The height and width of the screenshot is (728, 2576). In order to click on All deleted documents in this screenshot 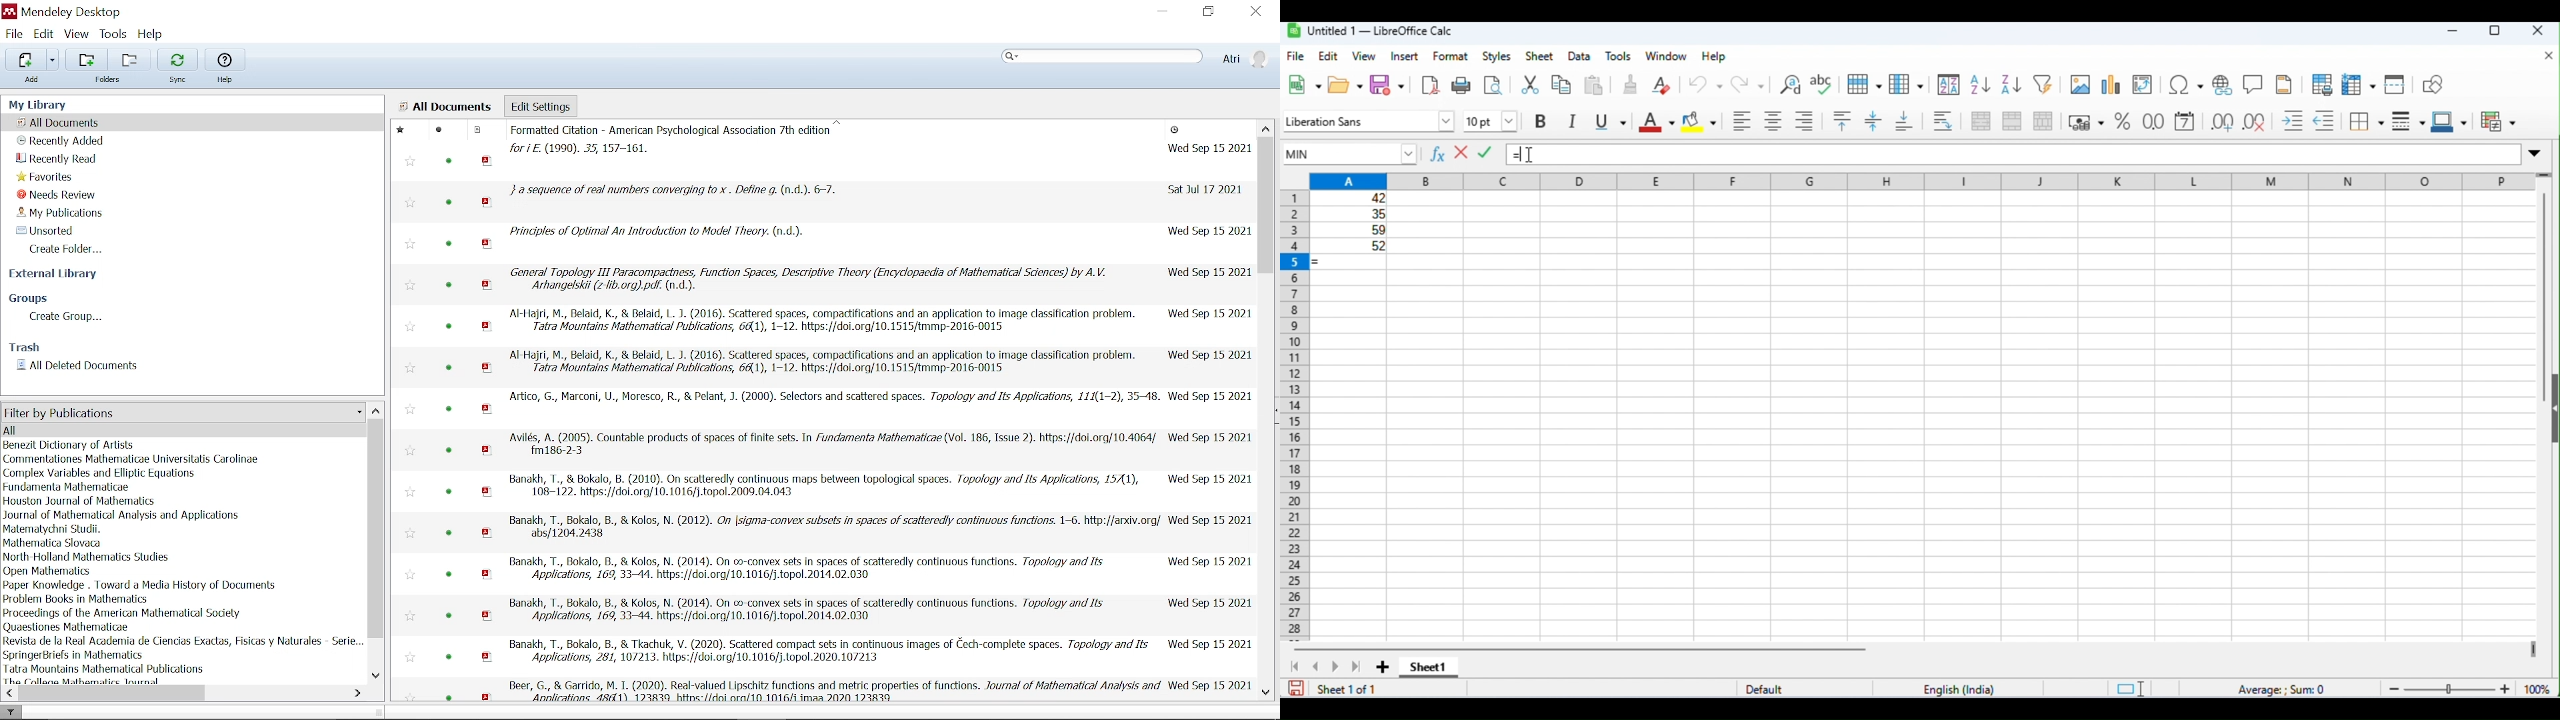, I will do `click(78, 366)`.